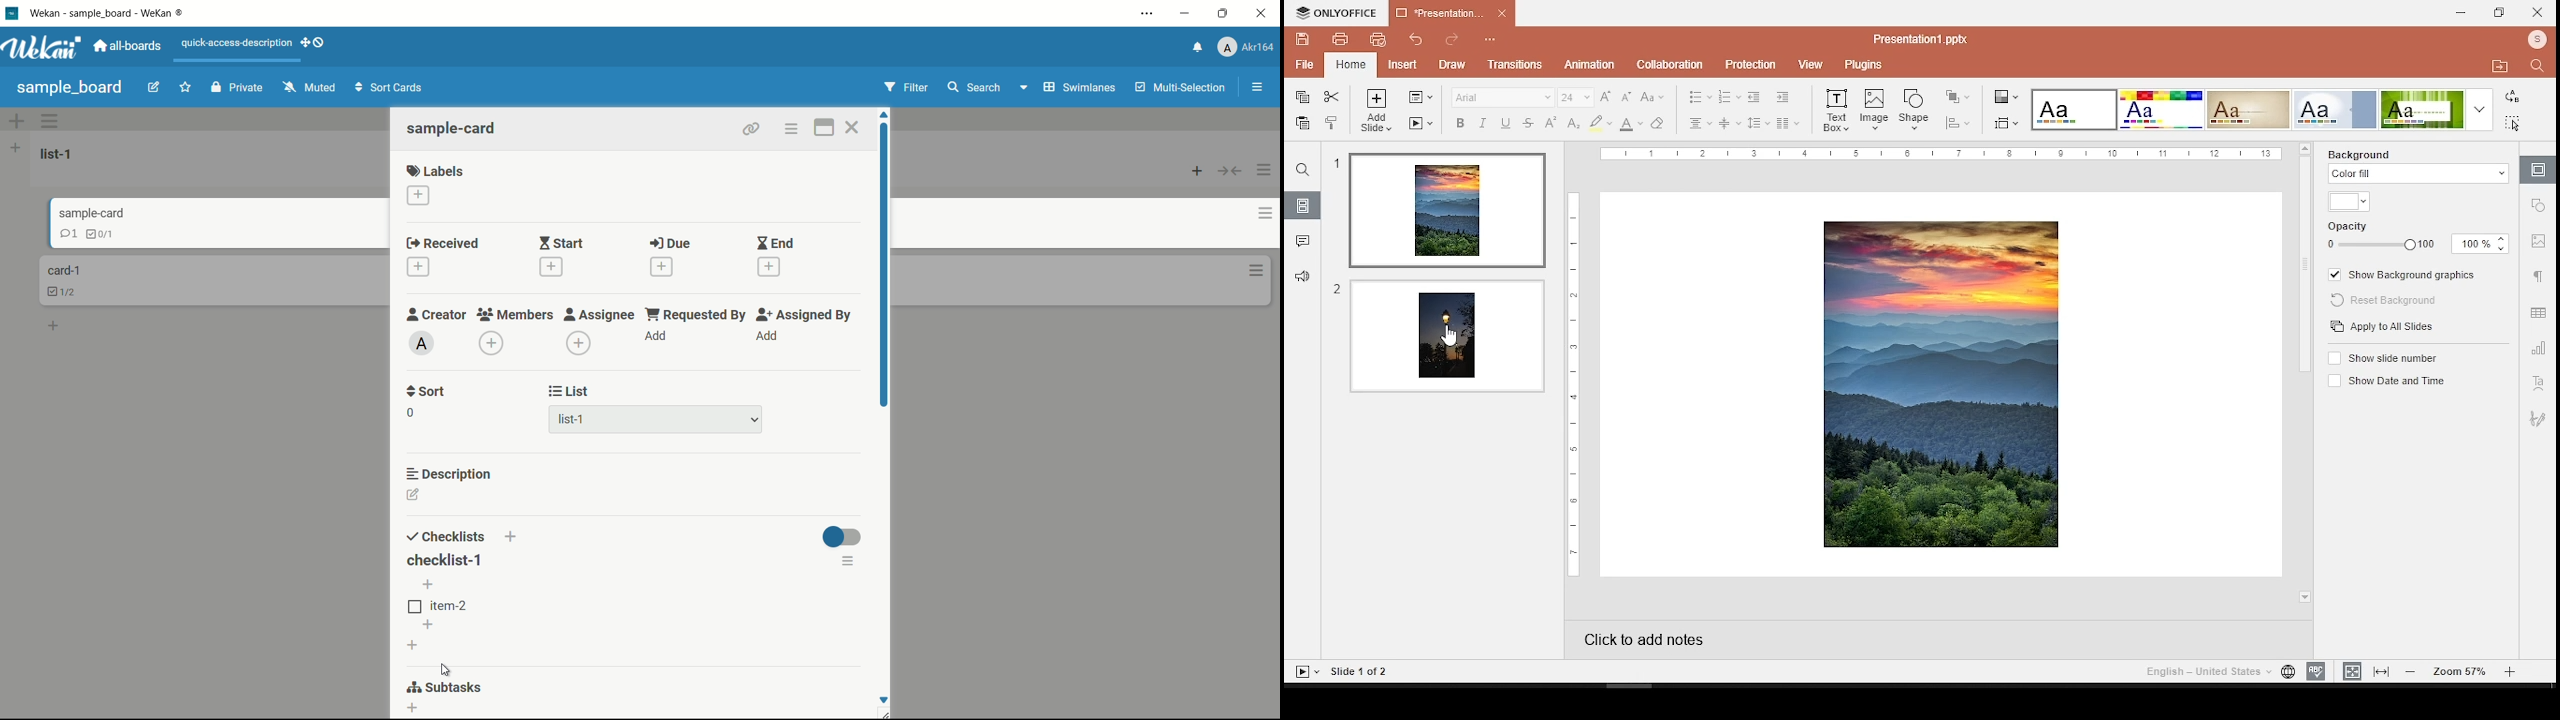 This screenshot has width=2576, height=728. Describe the element at coordinates (1301, 65) in the screenshot. I see `file` at that location.